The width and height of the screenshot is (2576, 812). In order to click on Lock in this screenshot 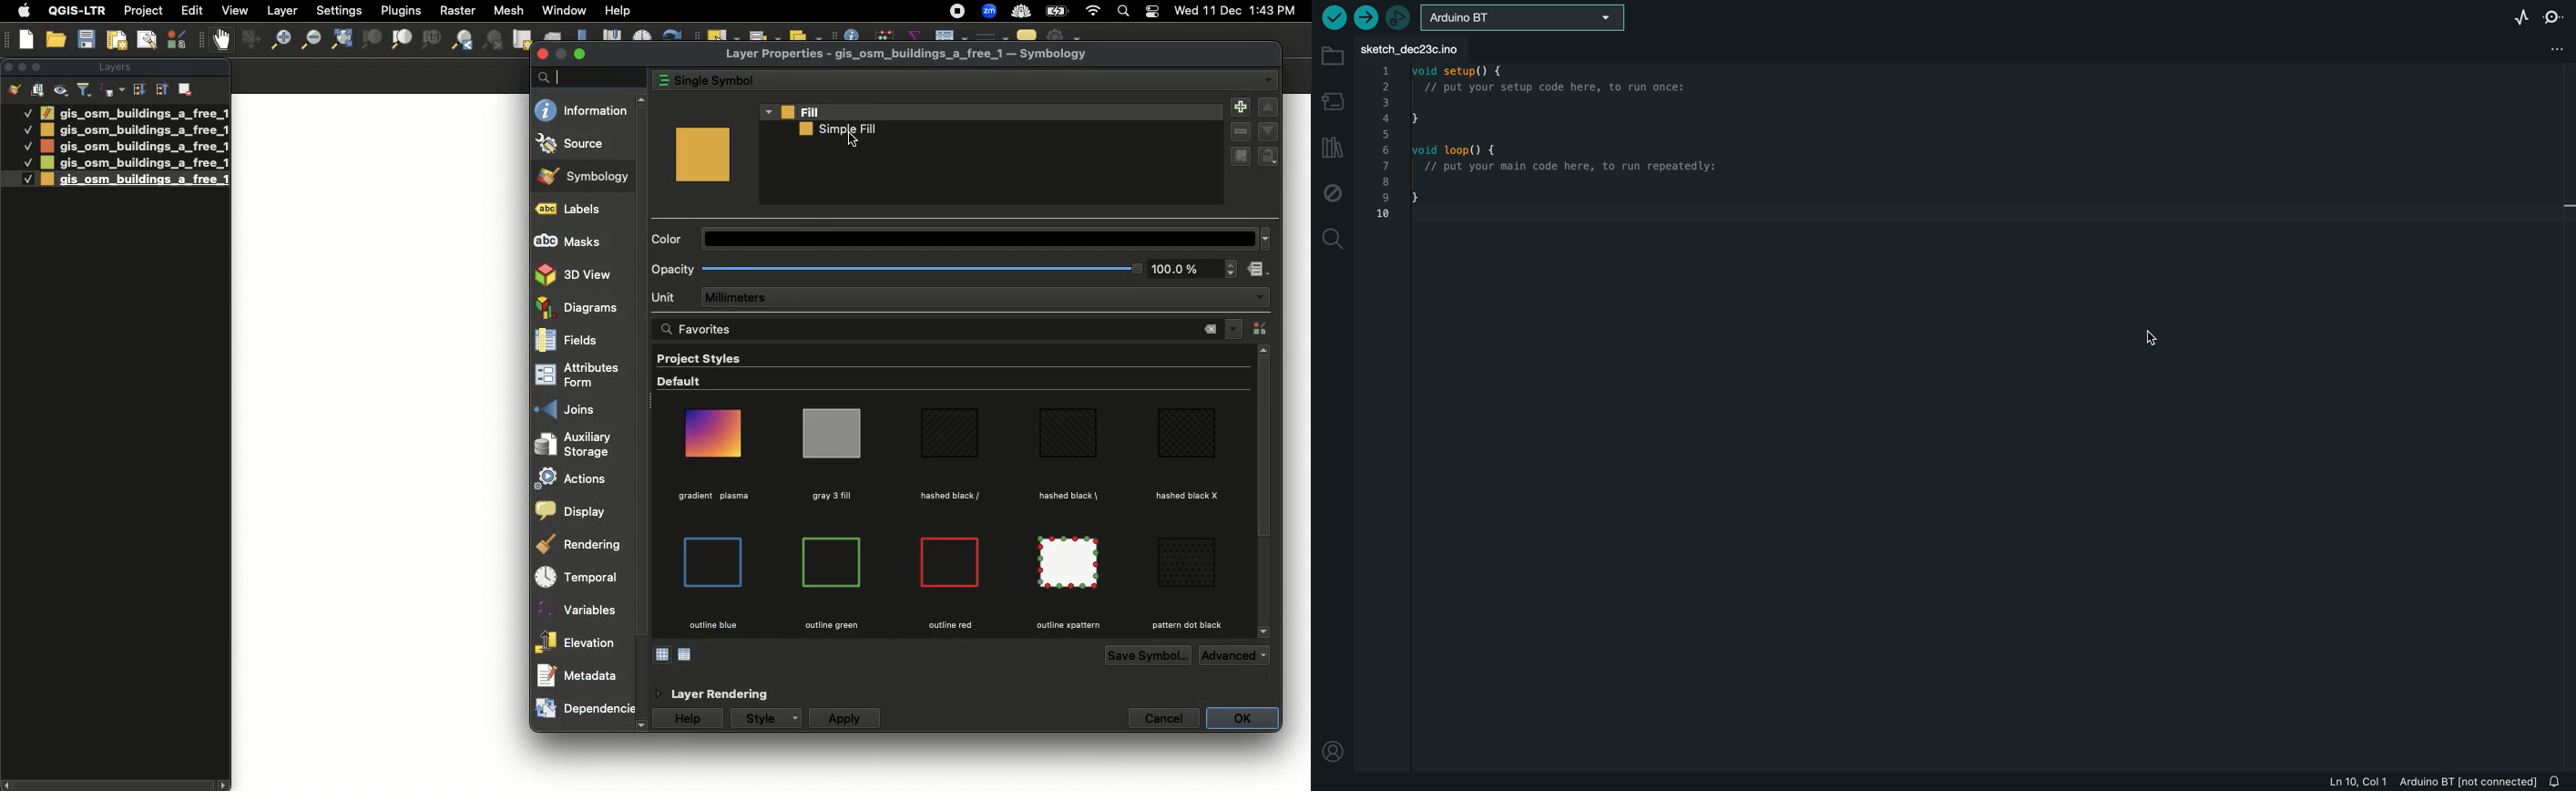, I will do `click(1272, 156)`.